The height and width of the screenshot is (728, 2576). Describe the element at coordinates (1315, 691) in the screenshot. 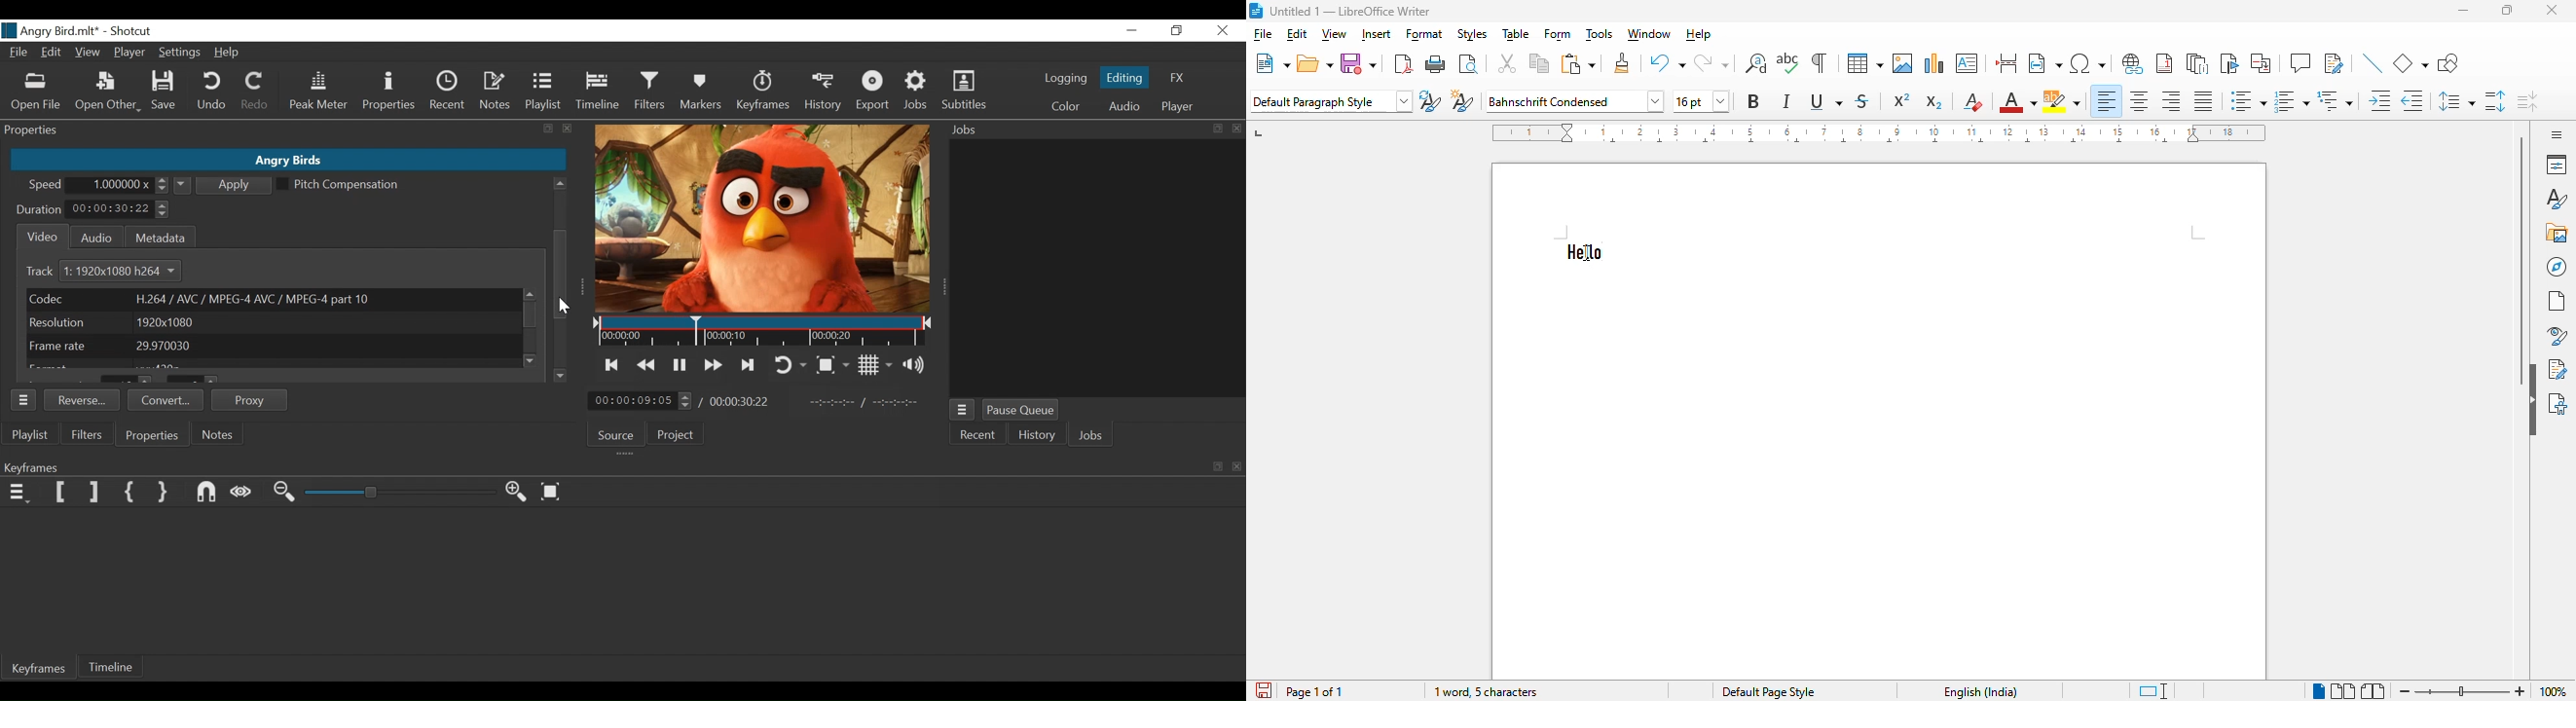

I see `page of 1 of 1` at that location.